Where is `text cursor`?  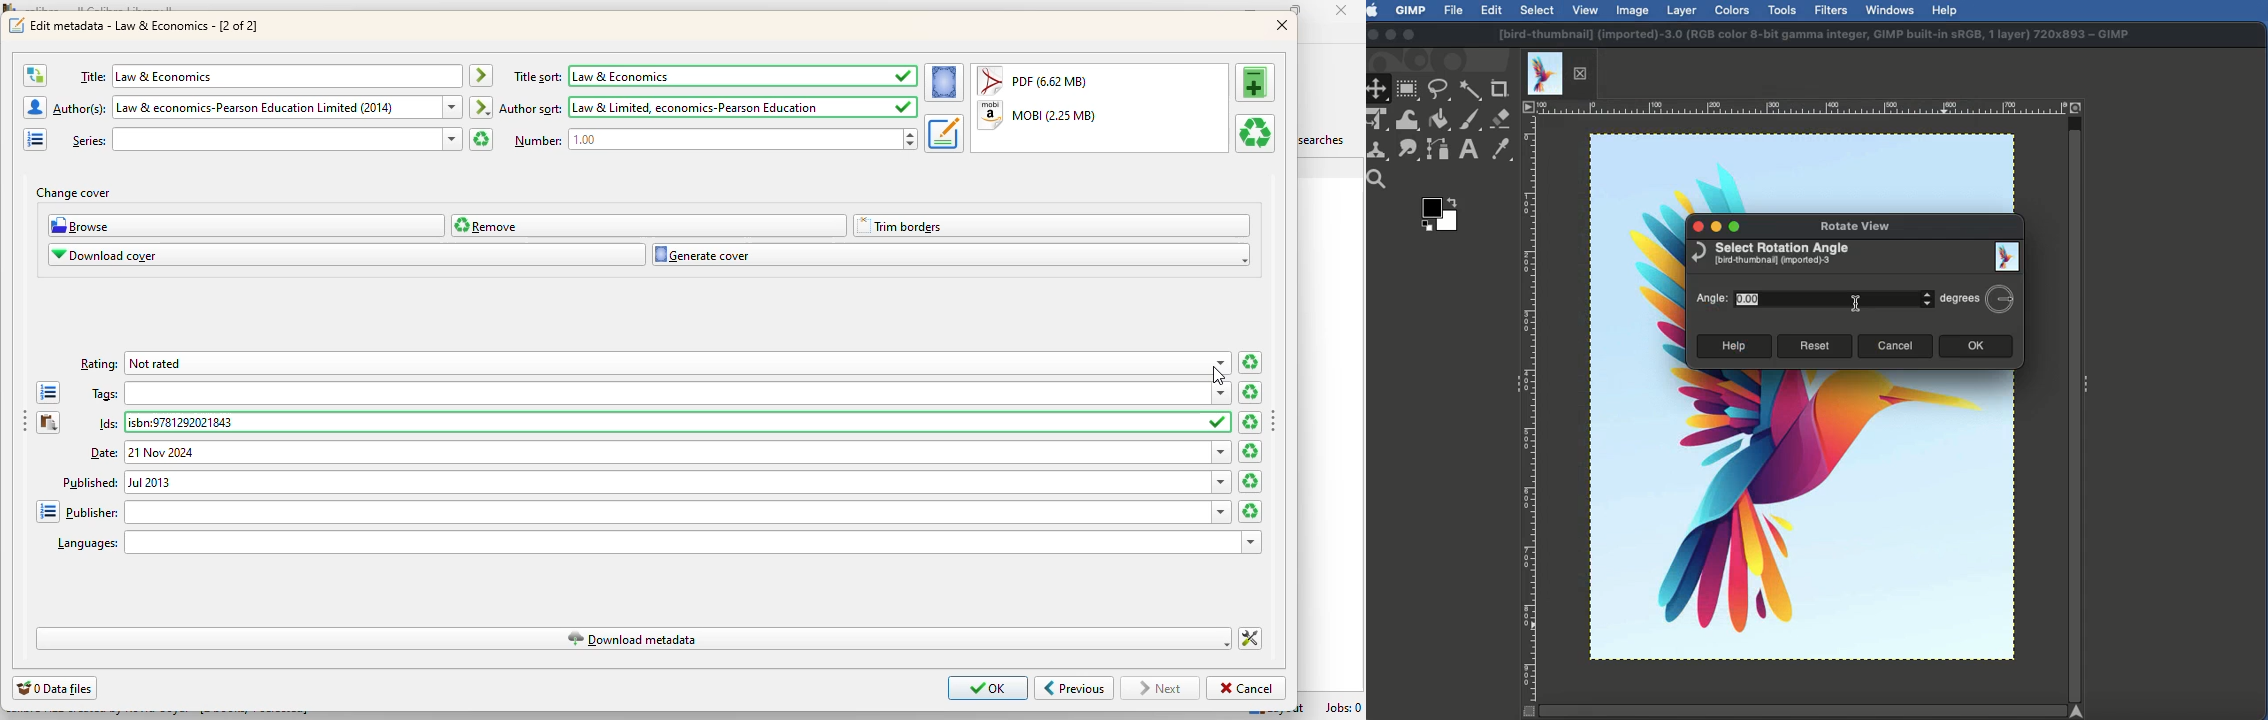
text cursor is located at coordinates (1856, 308).